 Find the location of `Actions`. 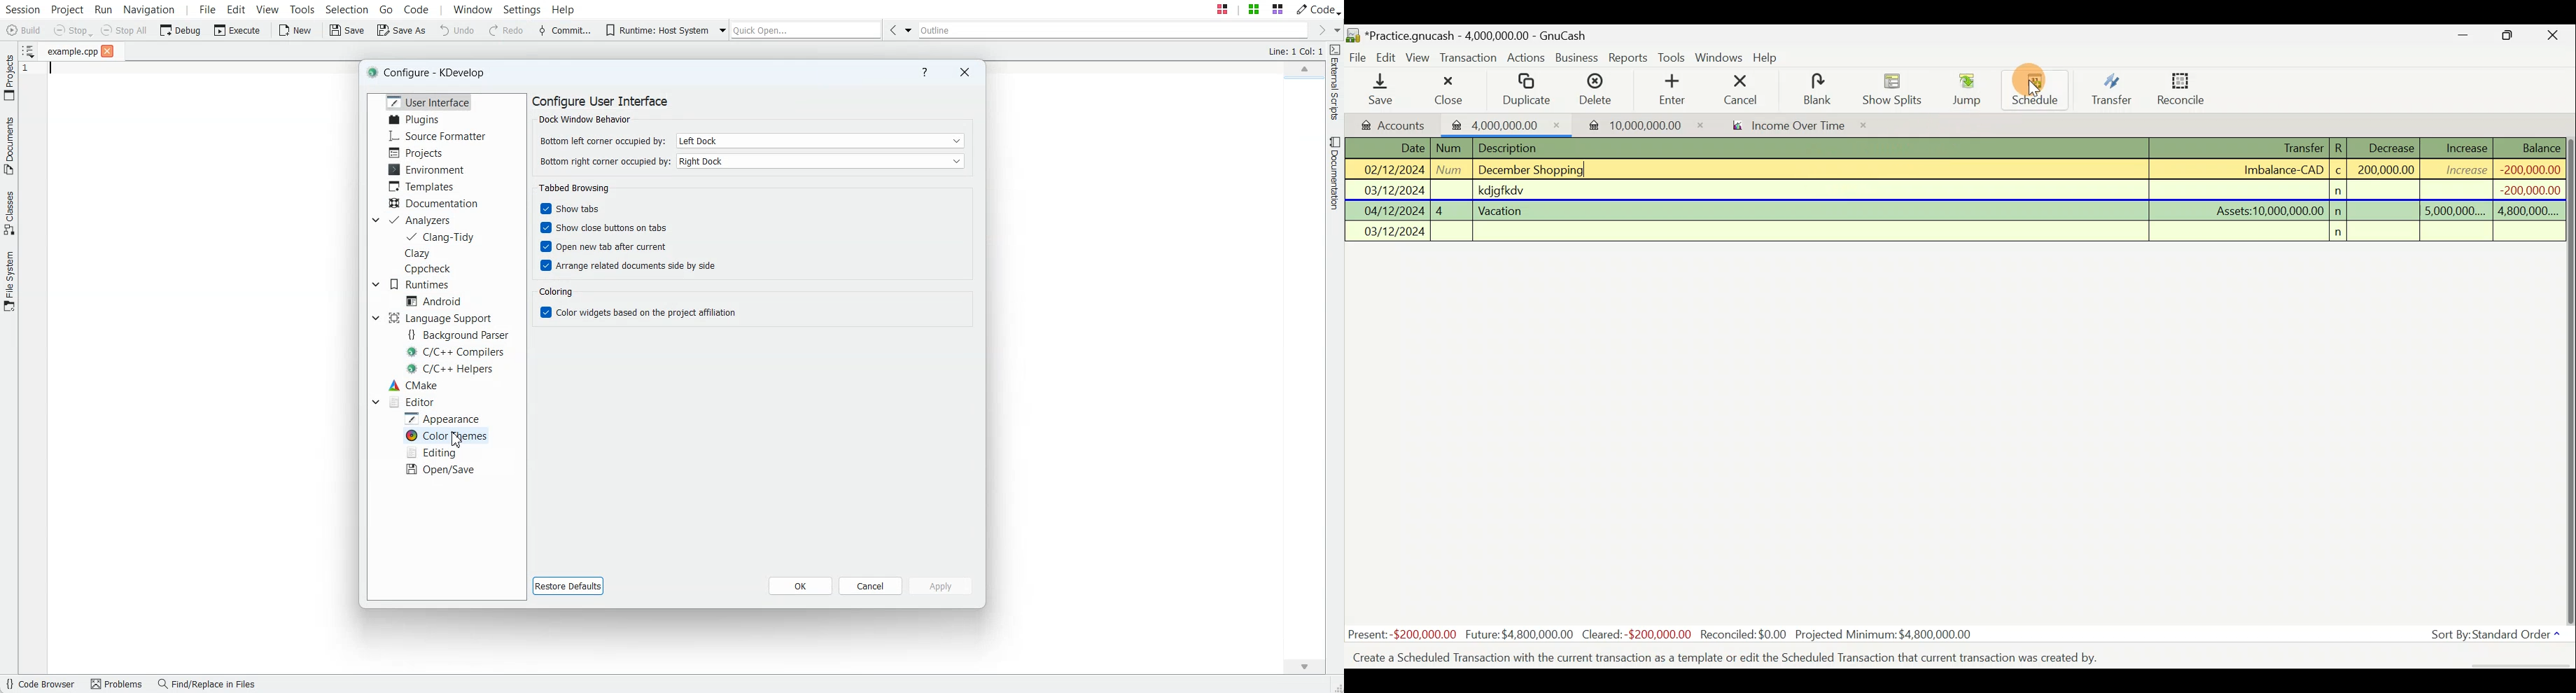

Actions is located at coordinates (1526, 60).